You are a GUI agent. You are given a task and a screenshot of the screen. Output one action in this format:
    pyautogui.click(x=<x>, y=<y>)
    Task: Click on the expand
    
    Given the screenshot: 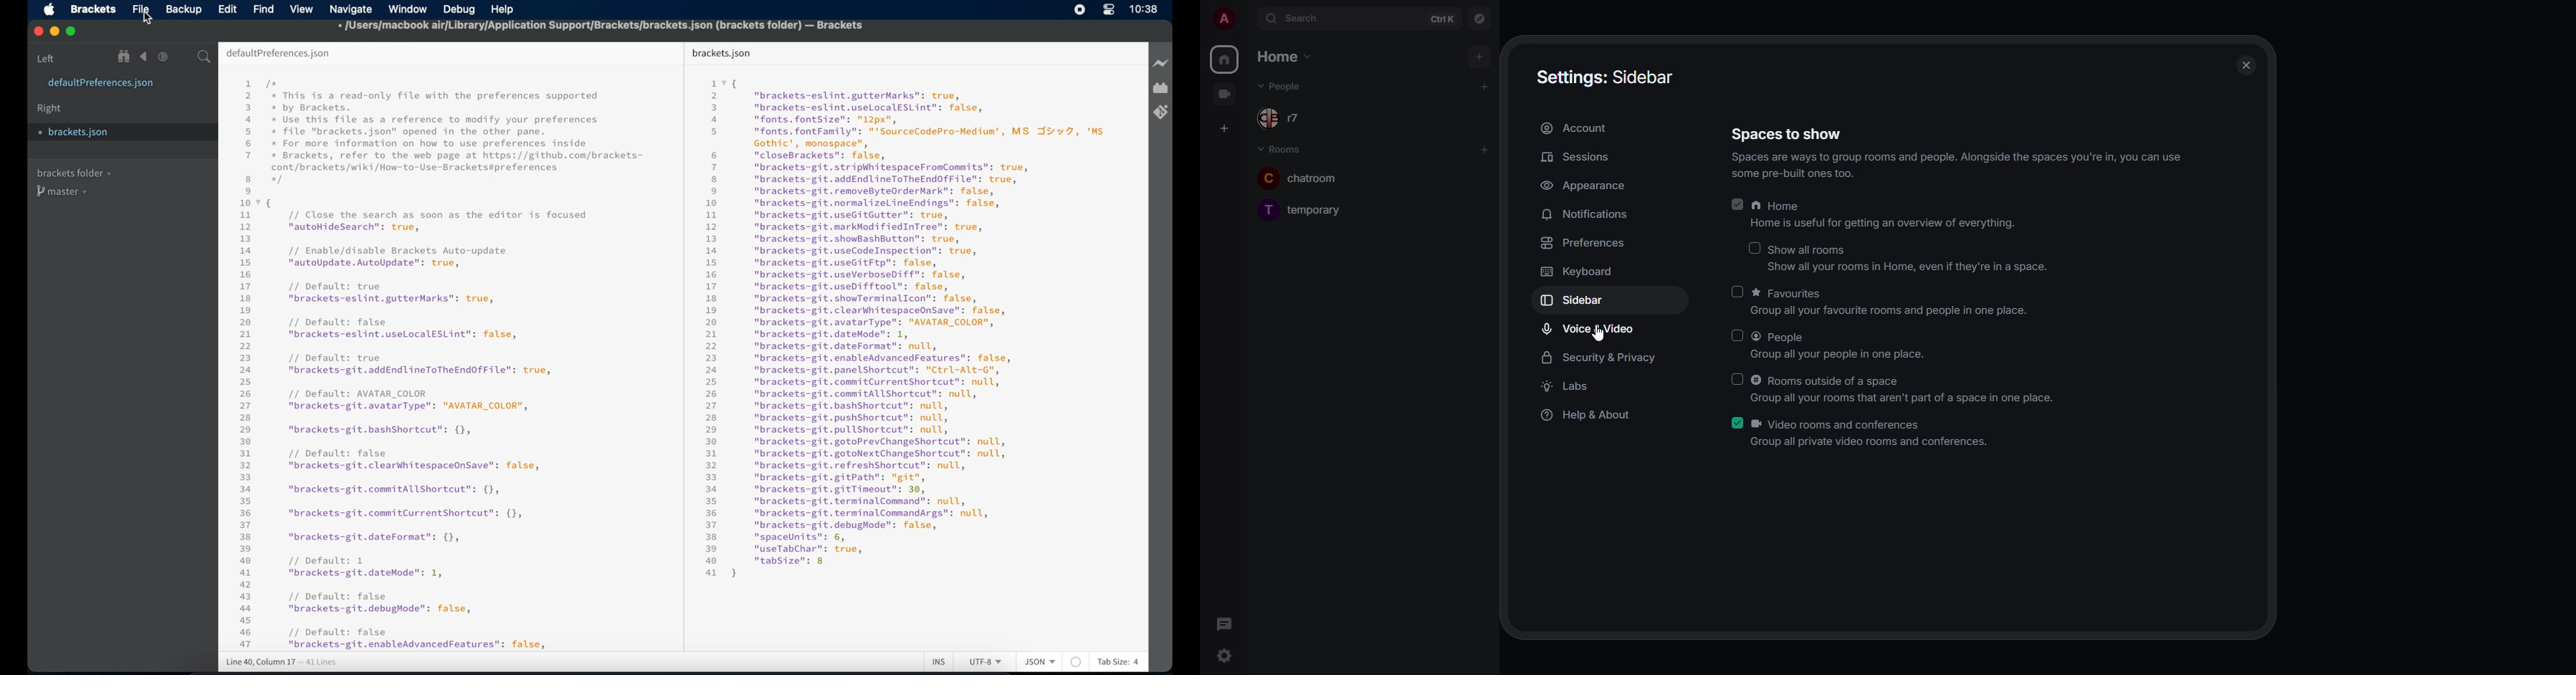 What is the action you would take?
    pyautogui.click(x=1251, y=21)
    